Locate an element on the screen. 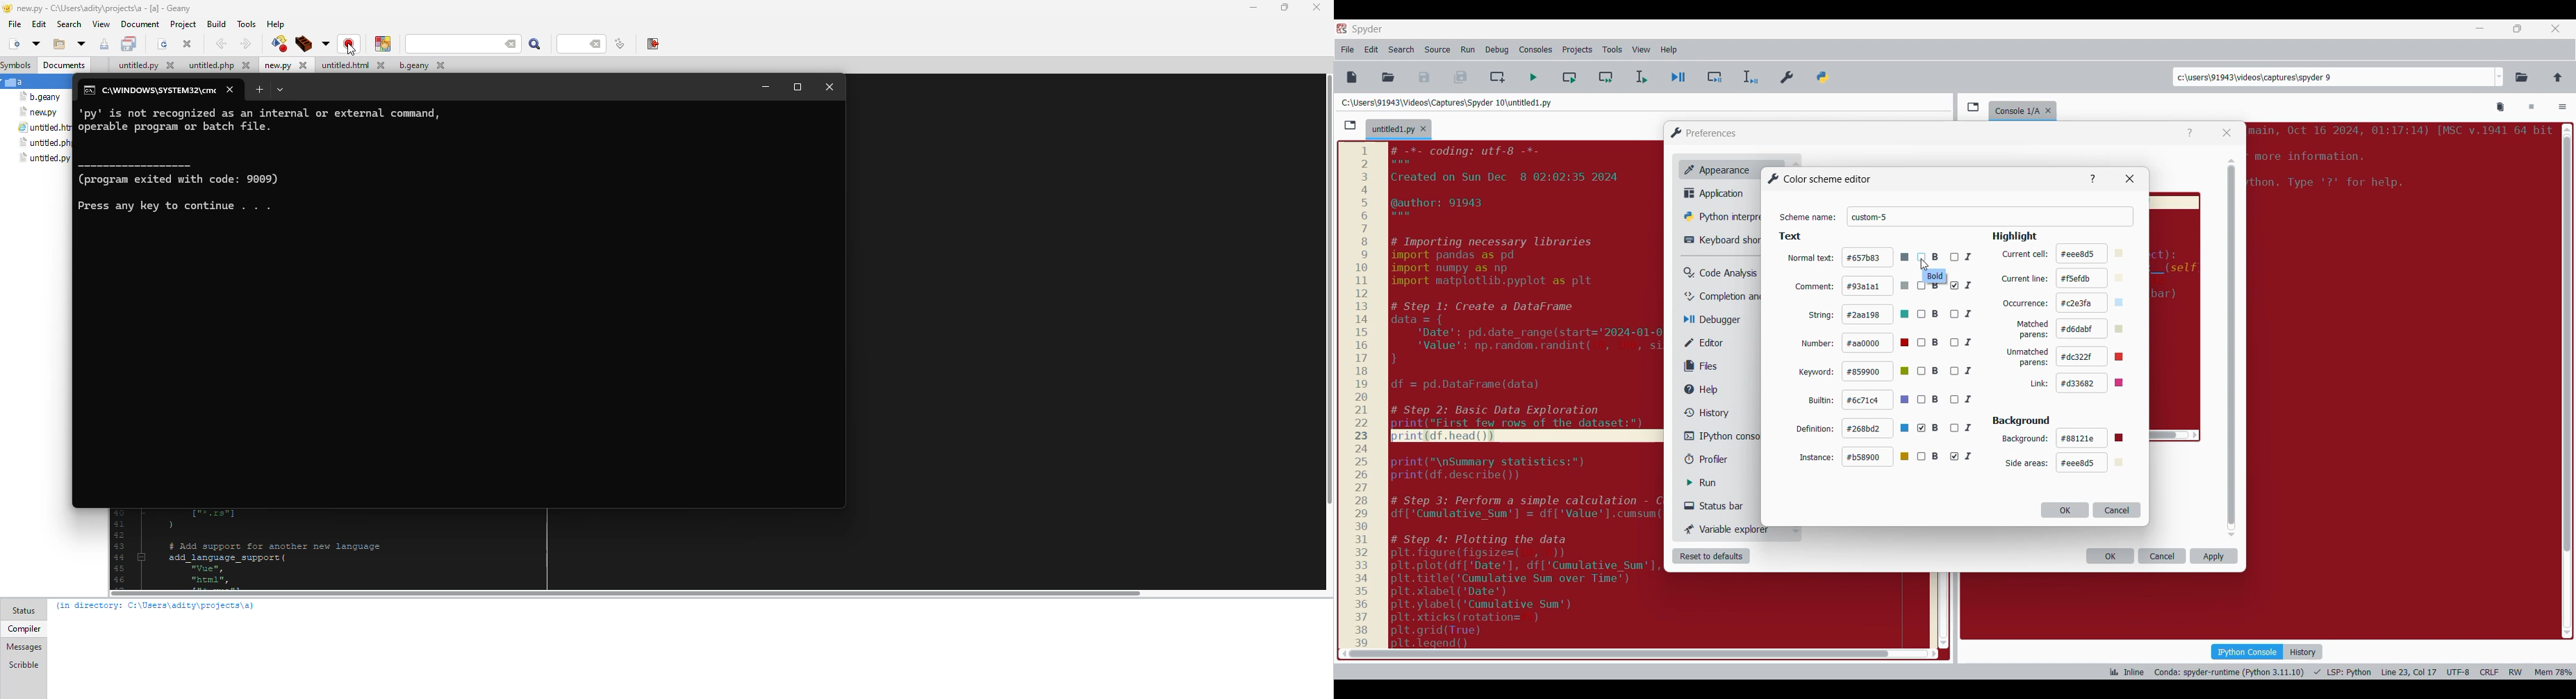 This screenshot has height=700, width=2576. Browse tabs is located at coordinates (1973, 107).